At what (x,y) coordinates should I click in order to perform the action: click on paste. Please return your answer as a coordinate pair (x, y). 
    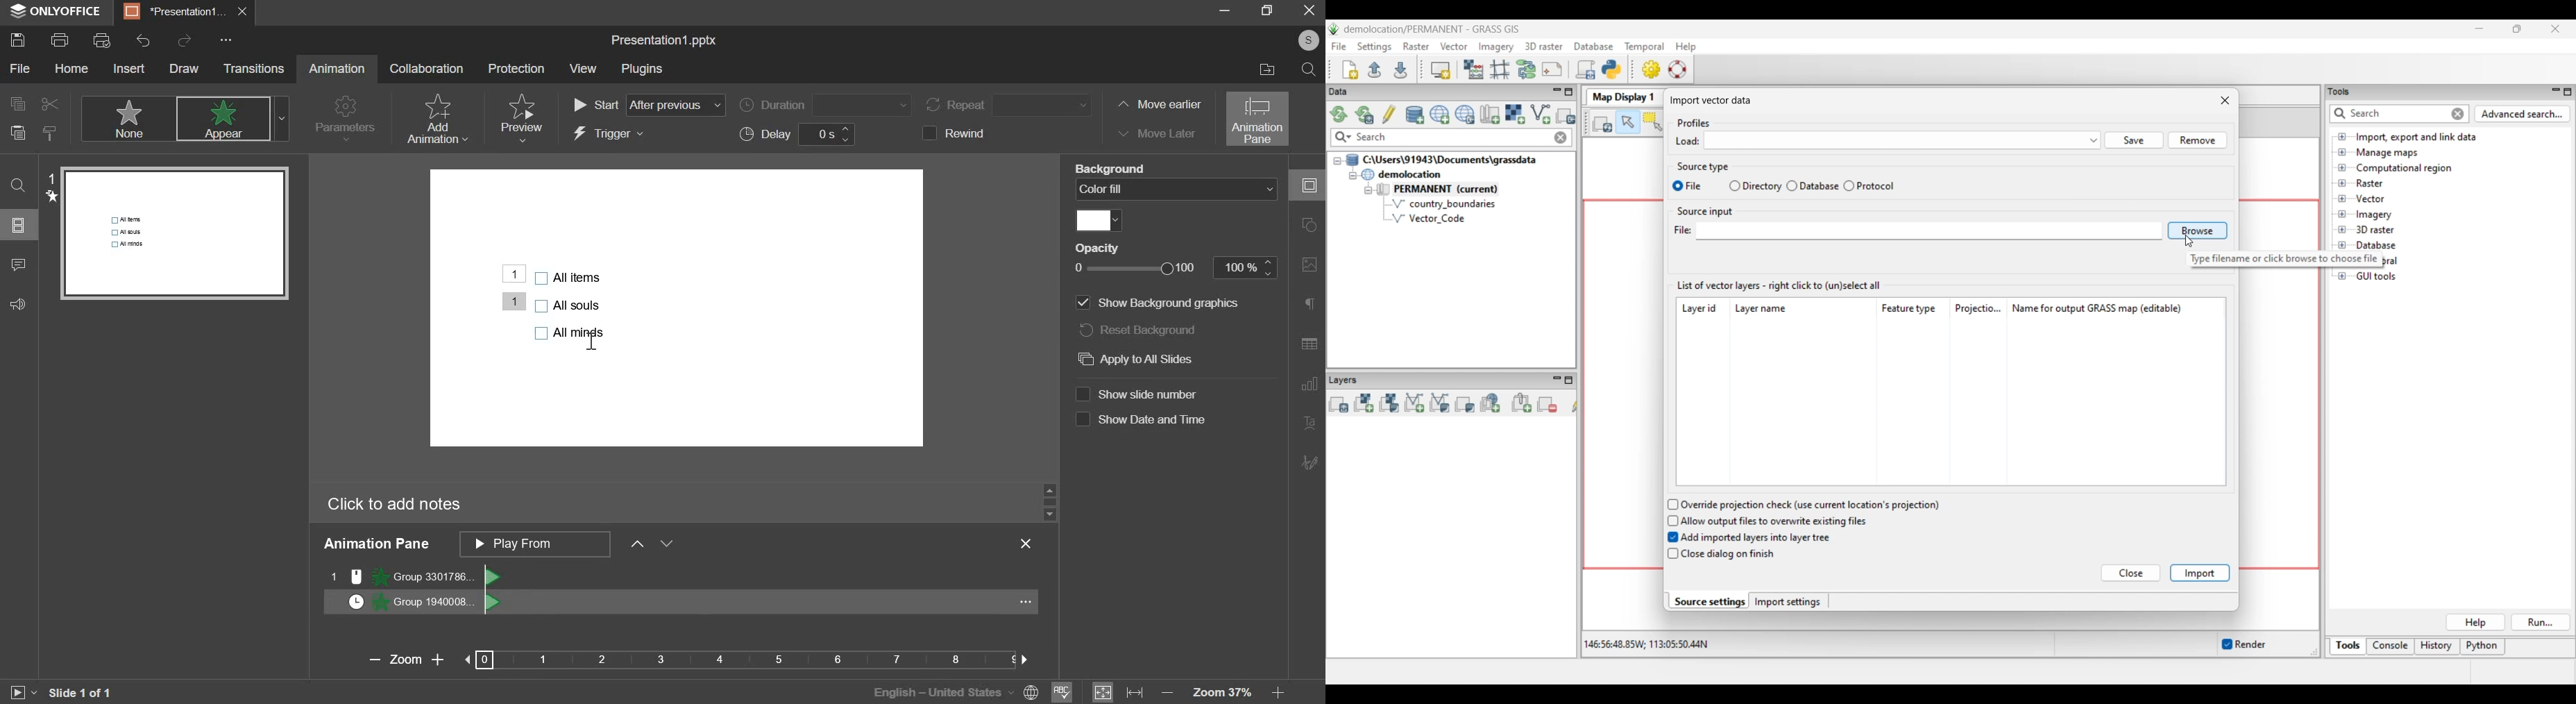
    Looking at the image, I should click on (17, 134).